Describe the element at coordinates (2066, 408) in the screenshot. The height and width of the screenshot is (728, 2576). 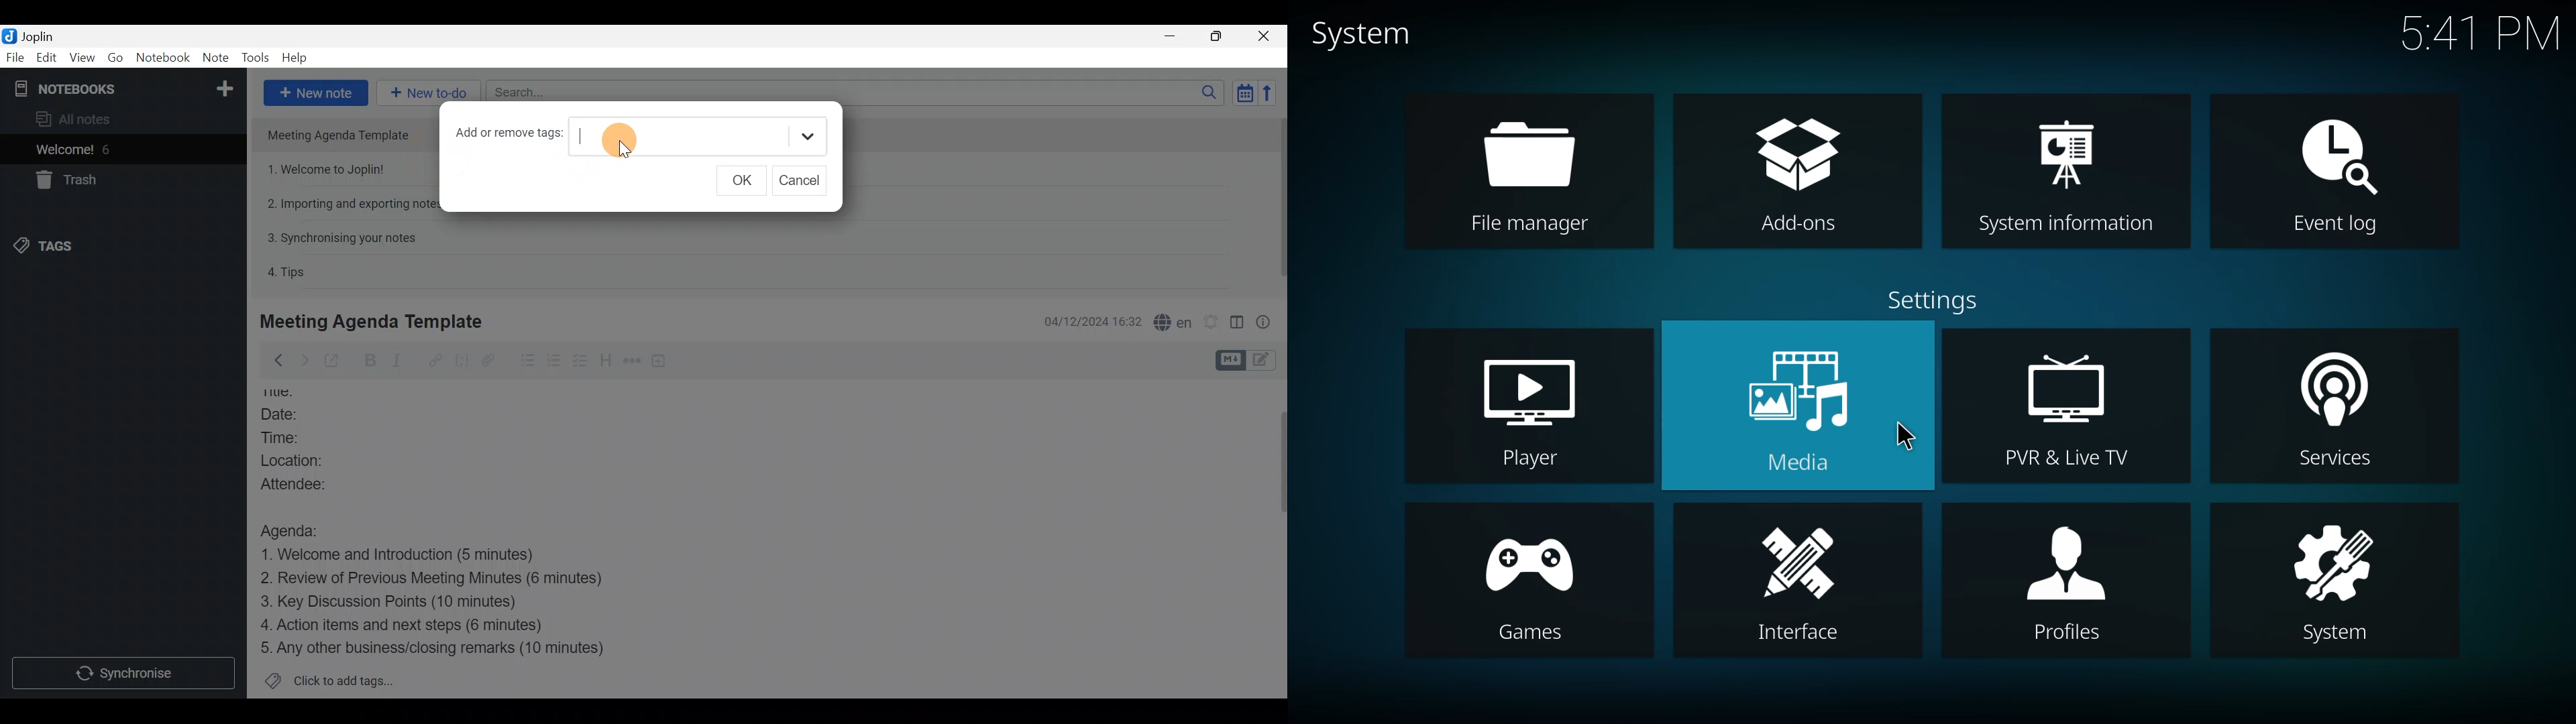
I see `pvr & live tv` at that location.